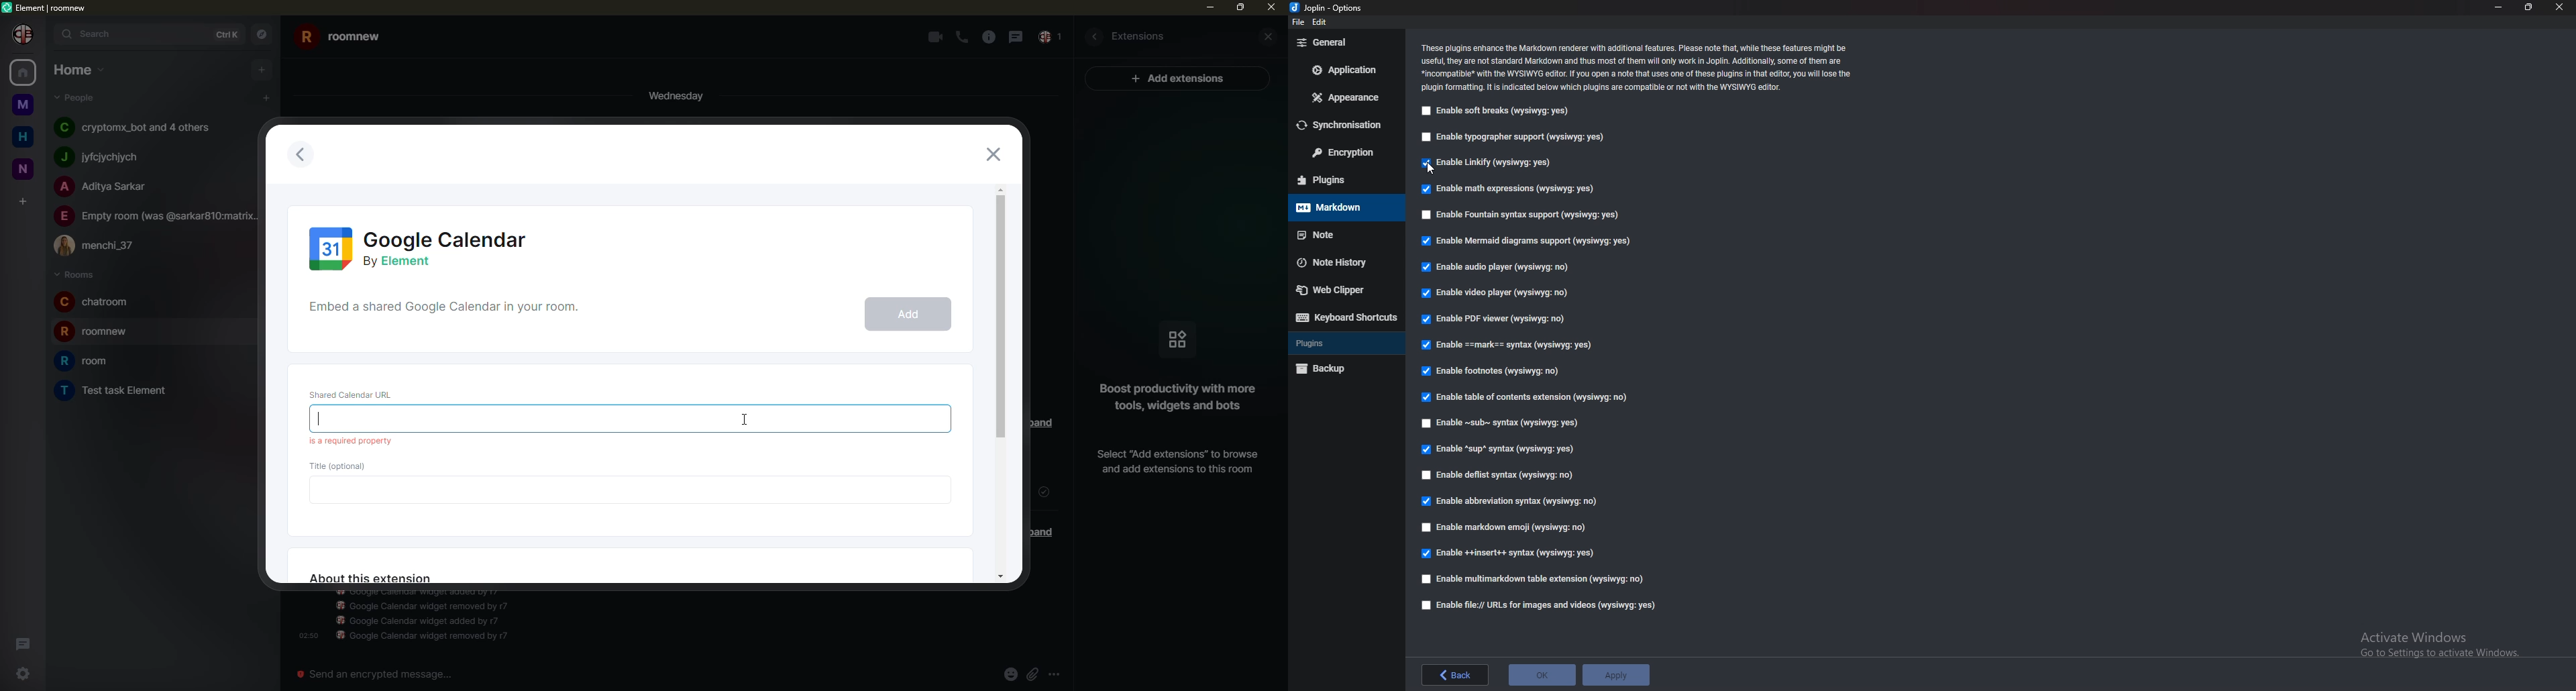  What do you see at coordinates (1487, 163) in the screenshot?
I see `Enable linkify` at bounding box center [1487, 163].